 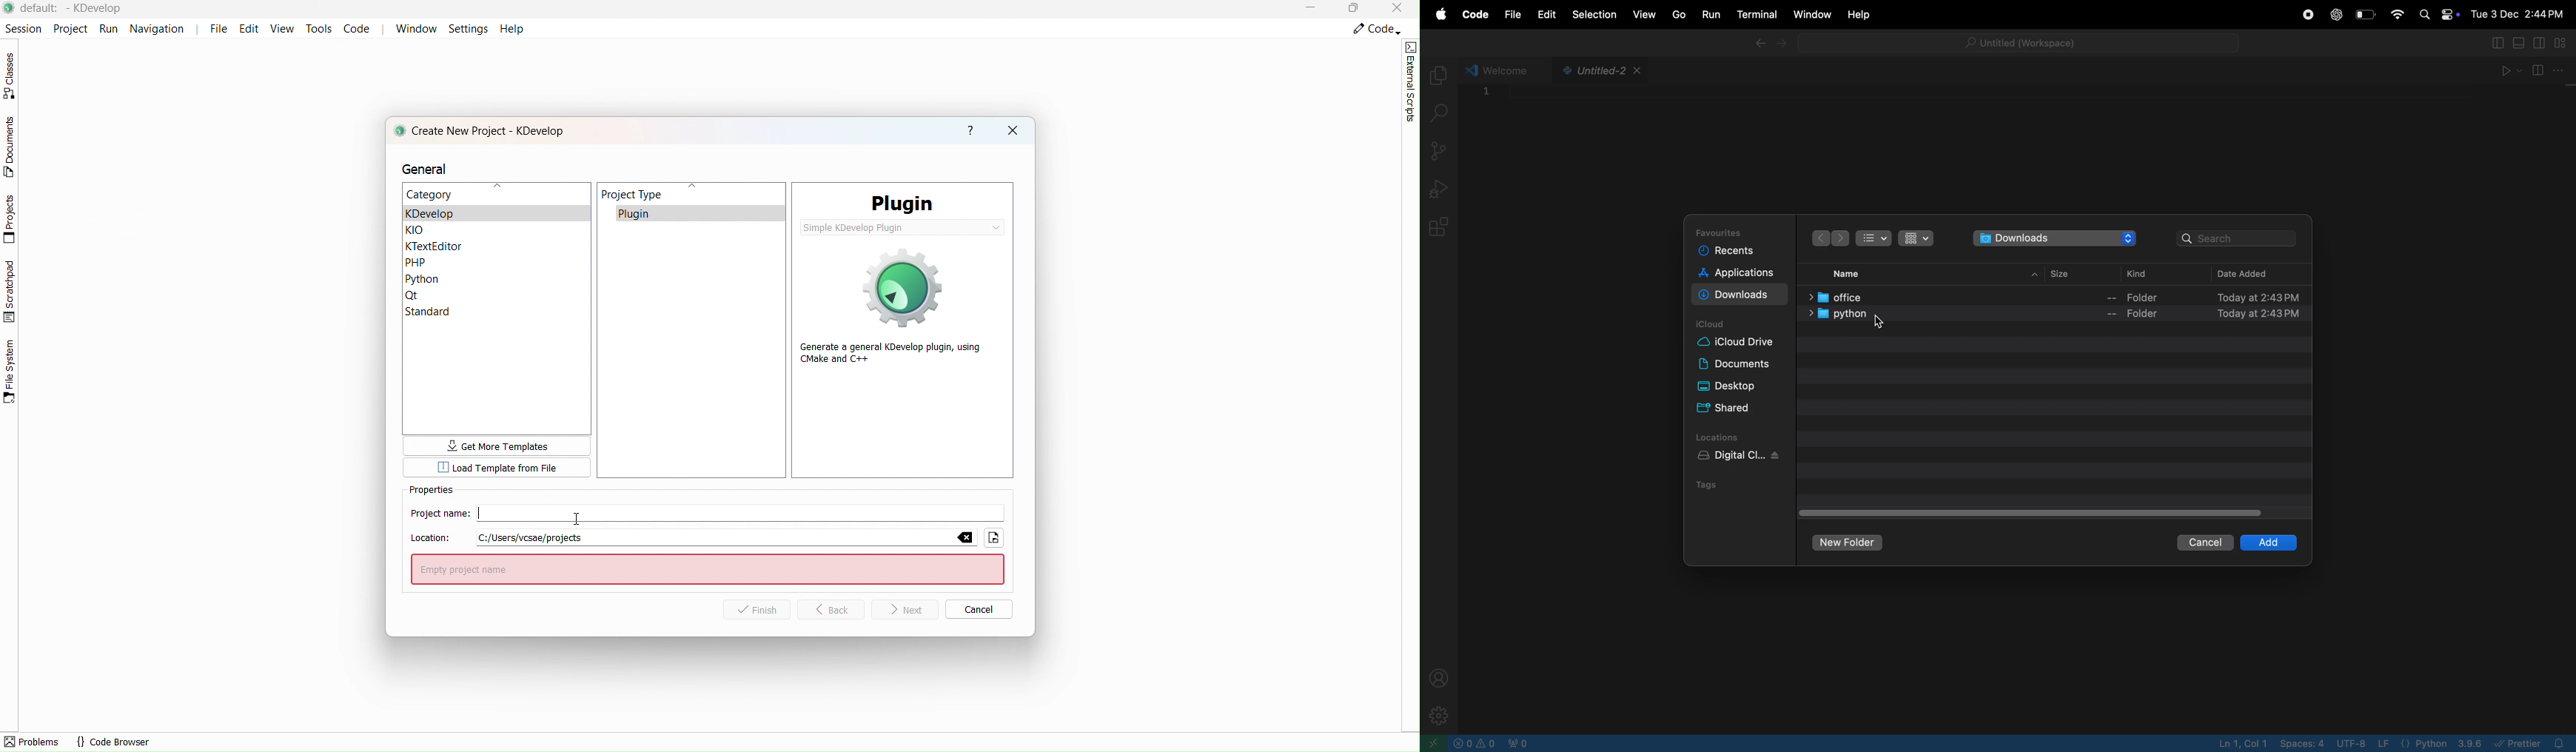 What do you see at coordinates (2051, 238) in the screenshot?
I see `downloads` at bounding box center [2051, 238].